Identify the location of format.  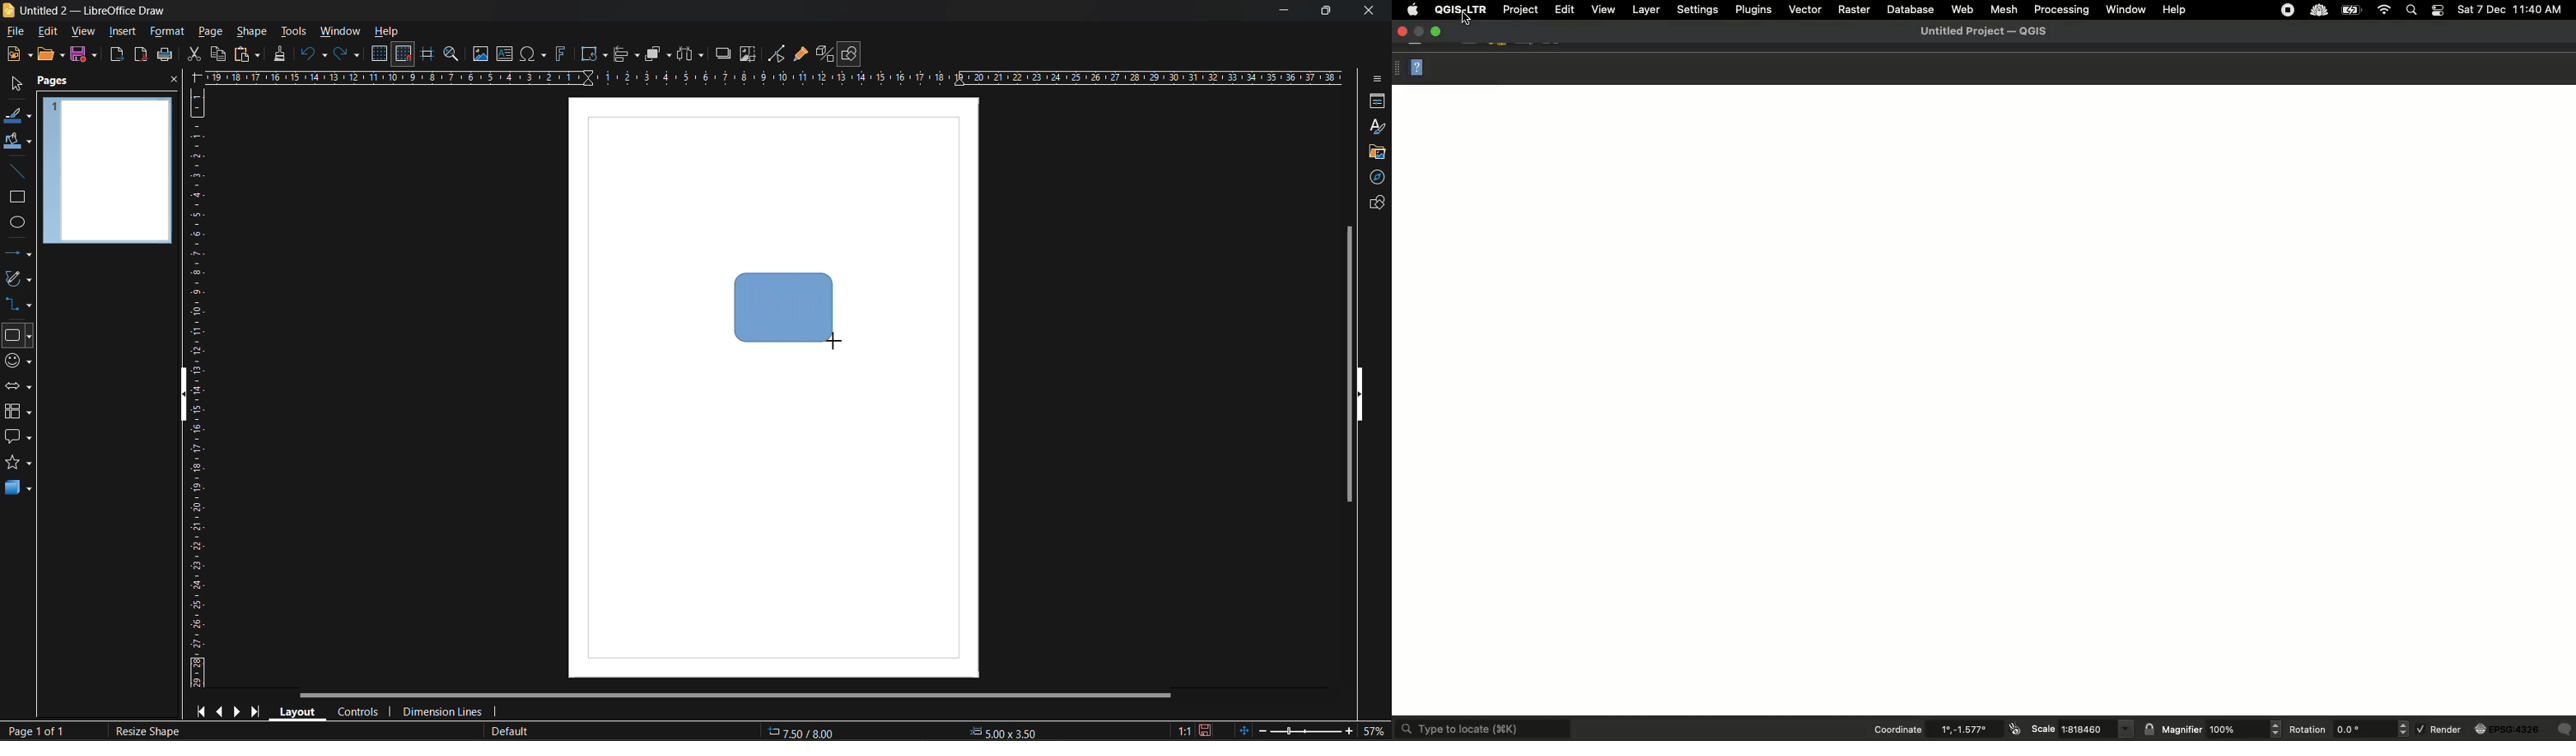
(166, 33).